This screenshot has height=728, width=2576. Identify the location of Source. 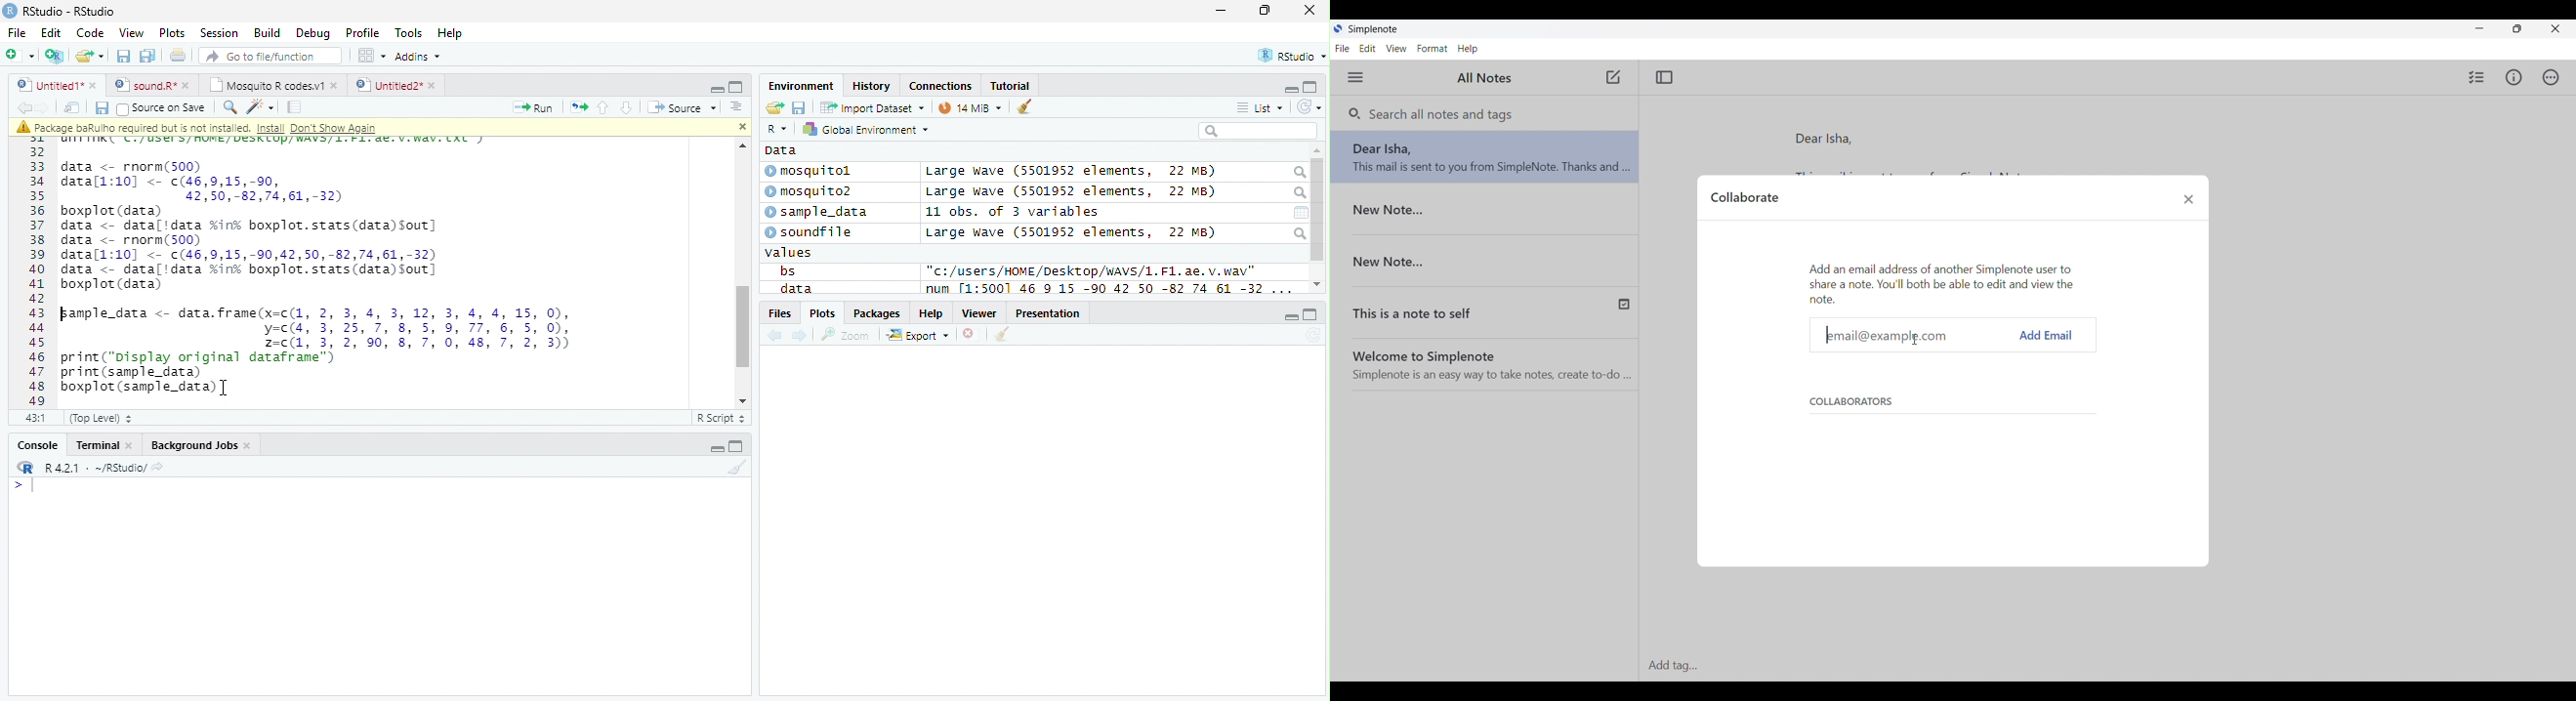
(684, 106).